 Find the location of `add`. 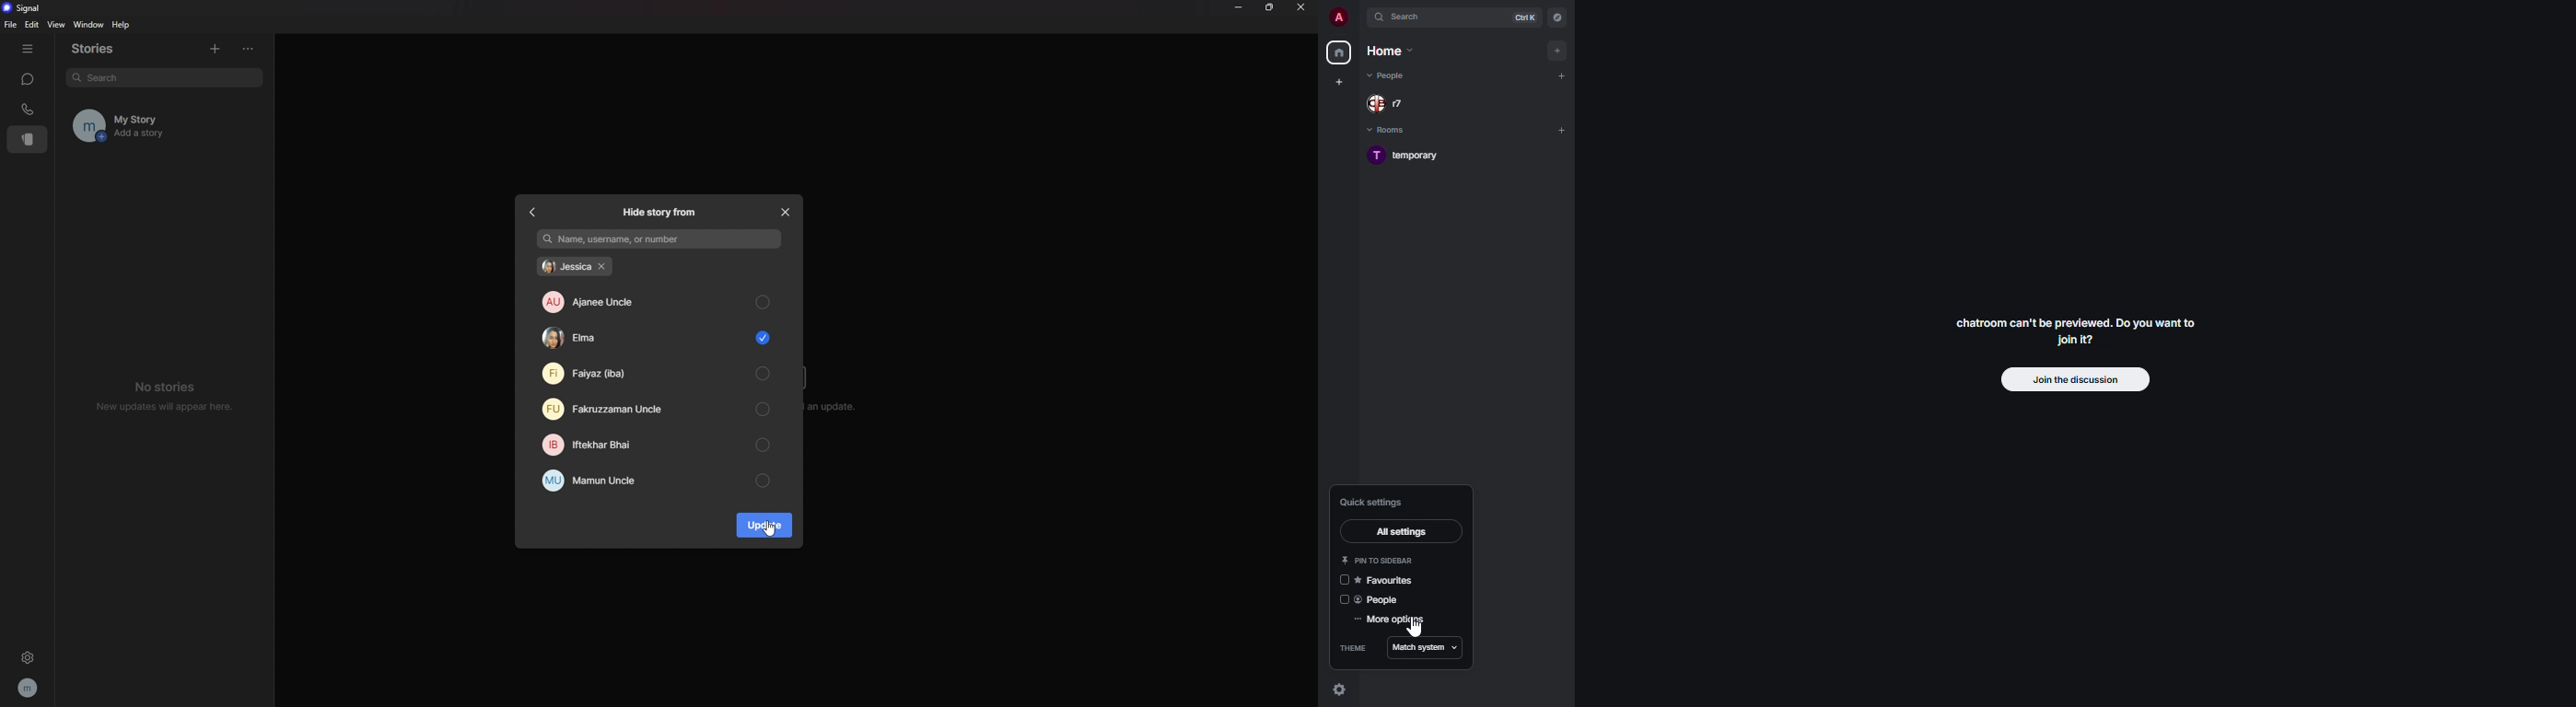

add is located at coordinates (1564, 75).